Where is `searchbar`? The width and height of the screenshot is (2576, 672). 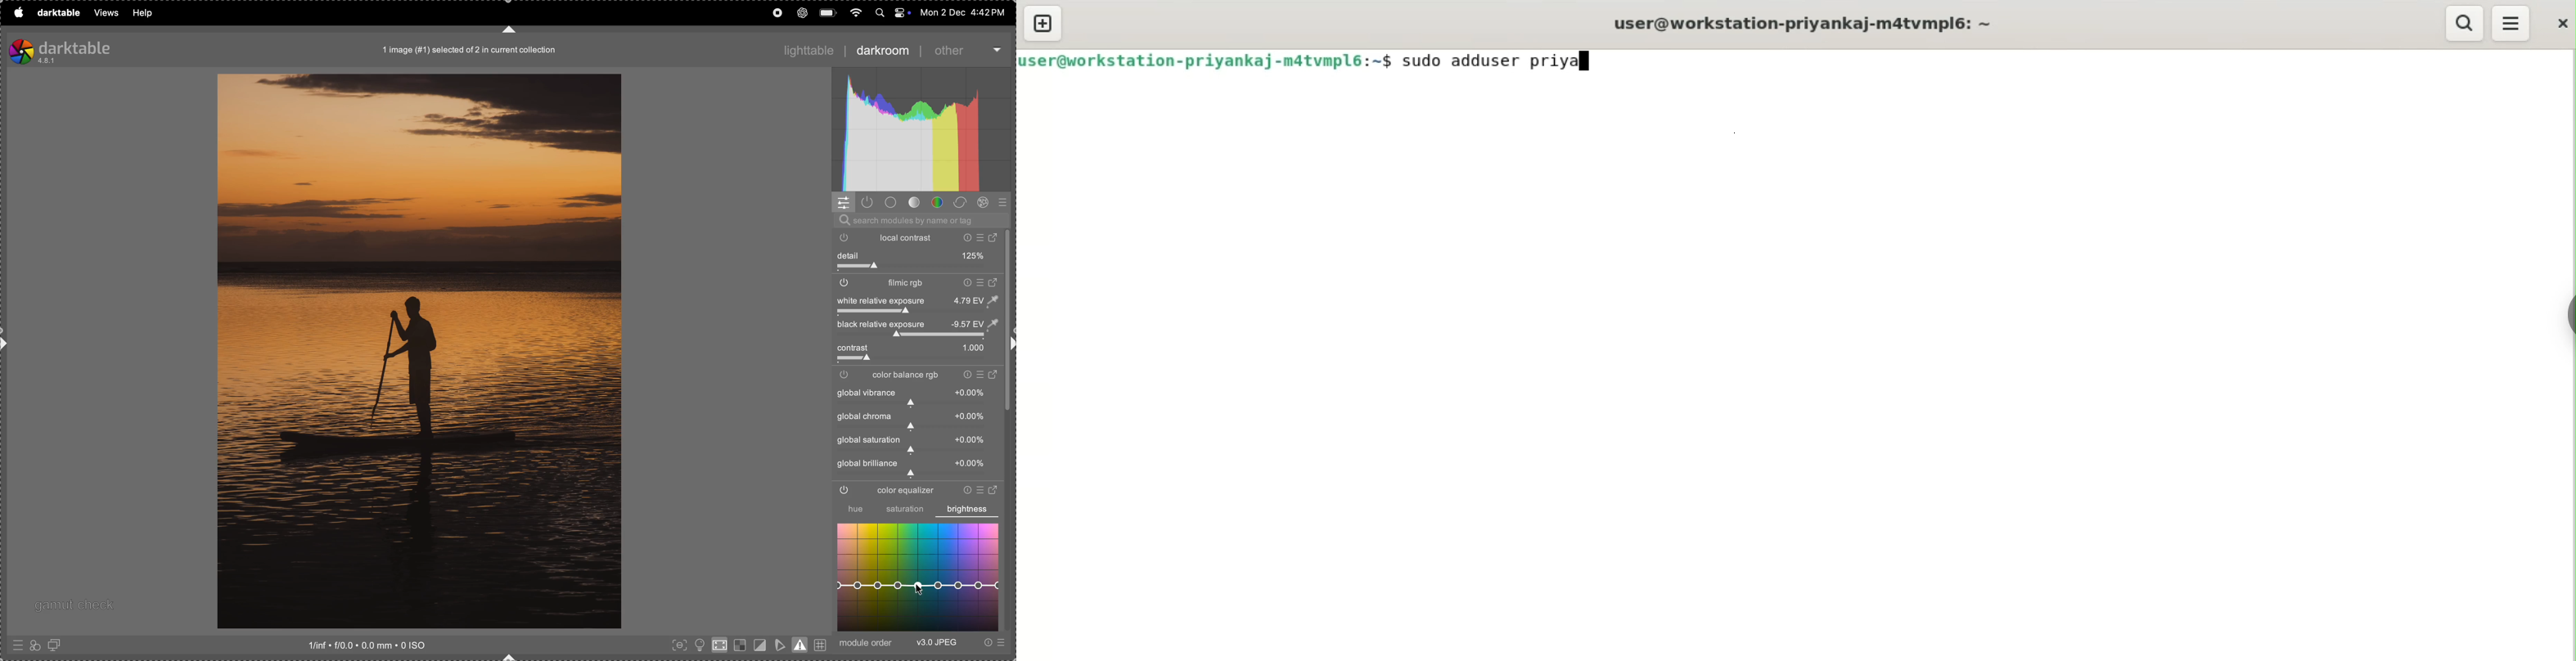 searchbar is located at coordinates (920, 221).